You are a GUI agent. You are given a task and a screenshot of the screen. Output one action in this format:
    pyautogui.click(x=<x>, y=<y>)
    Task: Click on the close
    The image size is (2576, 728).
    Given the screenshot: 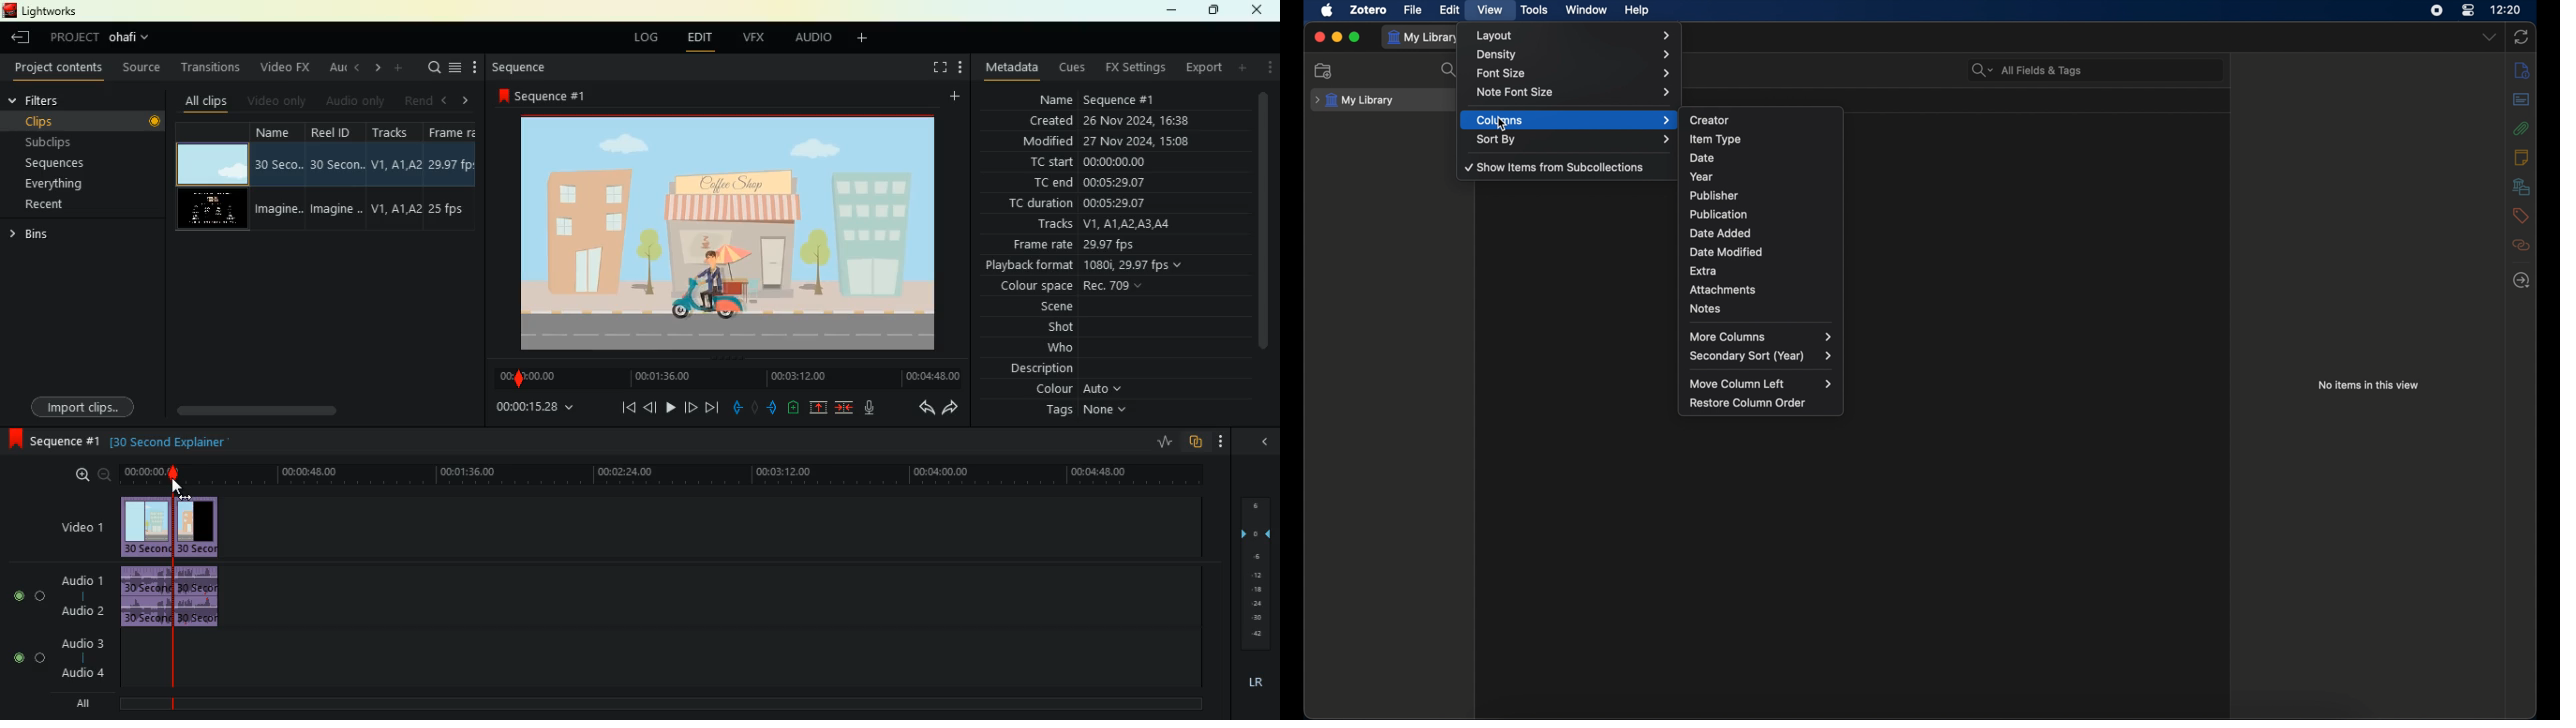 What is the action you would take?
    pyautogui.click(x=1319, y=37)
    